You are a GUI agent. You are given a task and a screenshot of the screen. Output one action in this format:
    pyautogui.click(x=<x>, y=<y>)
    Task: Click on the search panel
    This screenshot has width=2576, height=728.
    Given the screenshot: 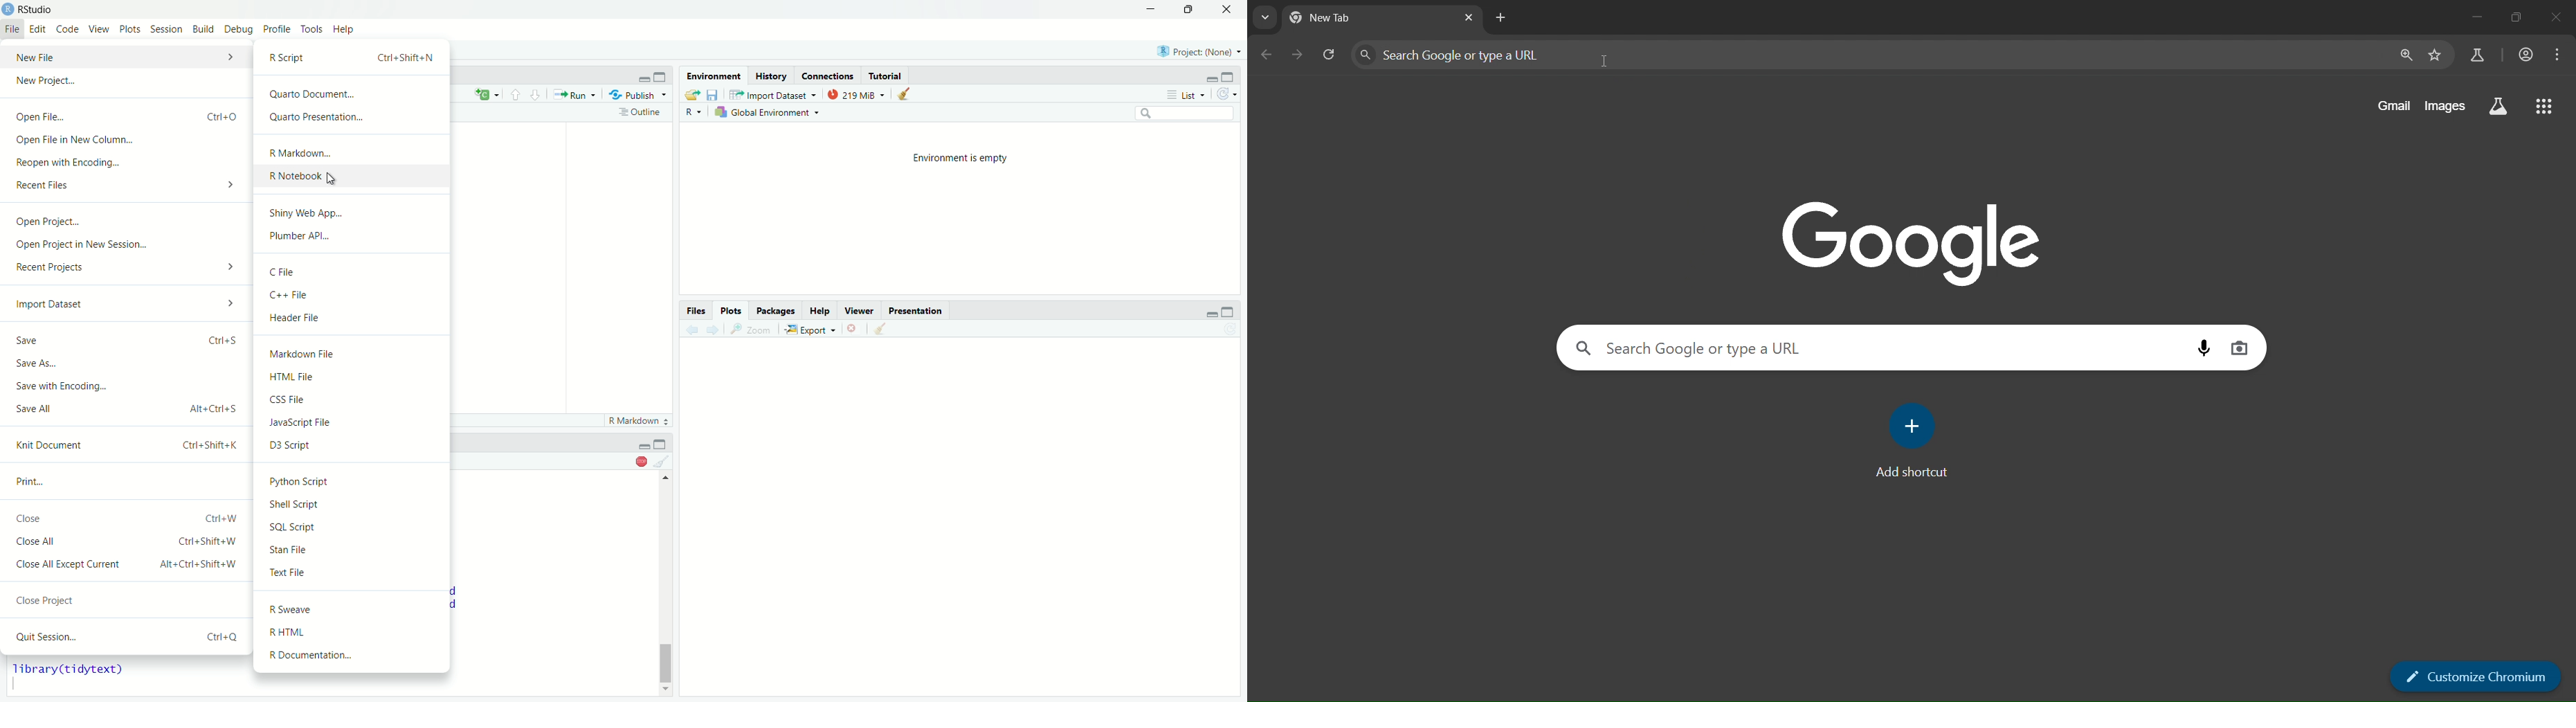 What is the action you would take?
    pyautogui.click(x=1506, y=53)
    